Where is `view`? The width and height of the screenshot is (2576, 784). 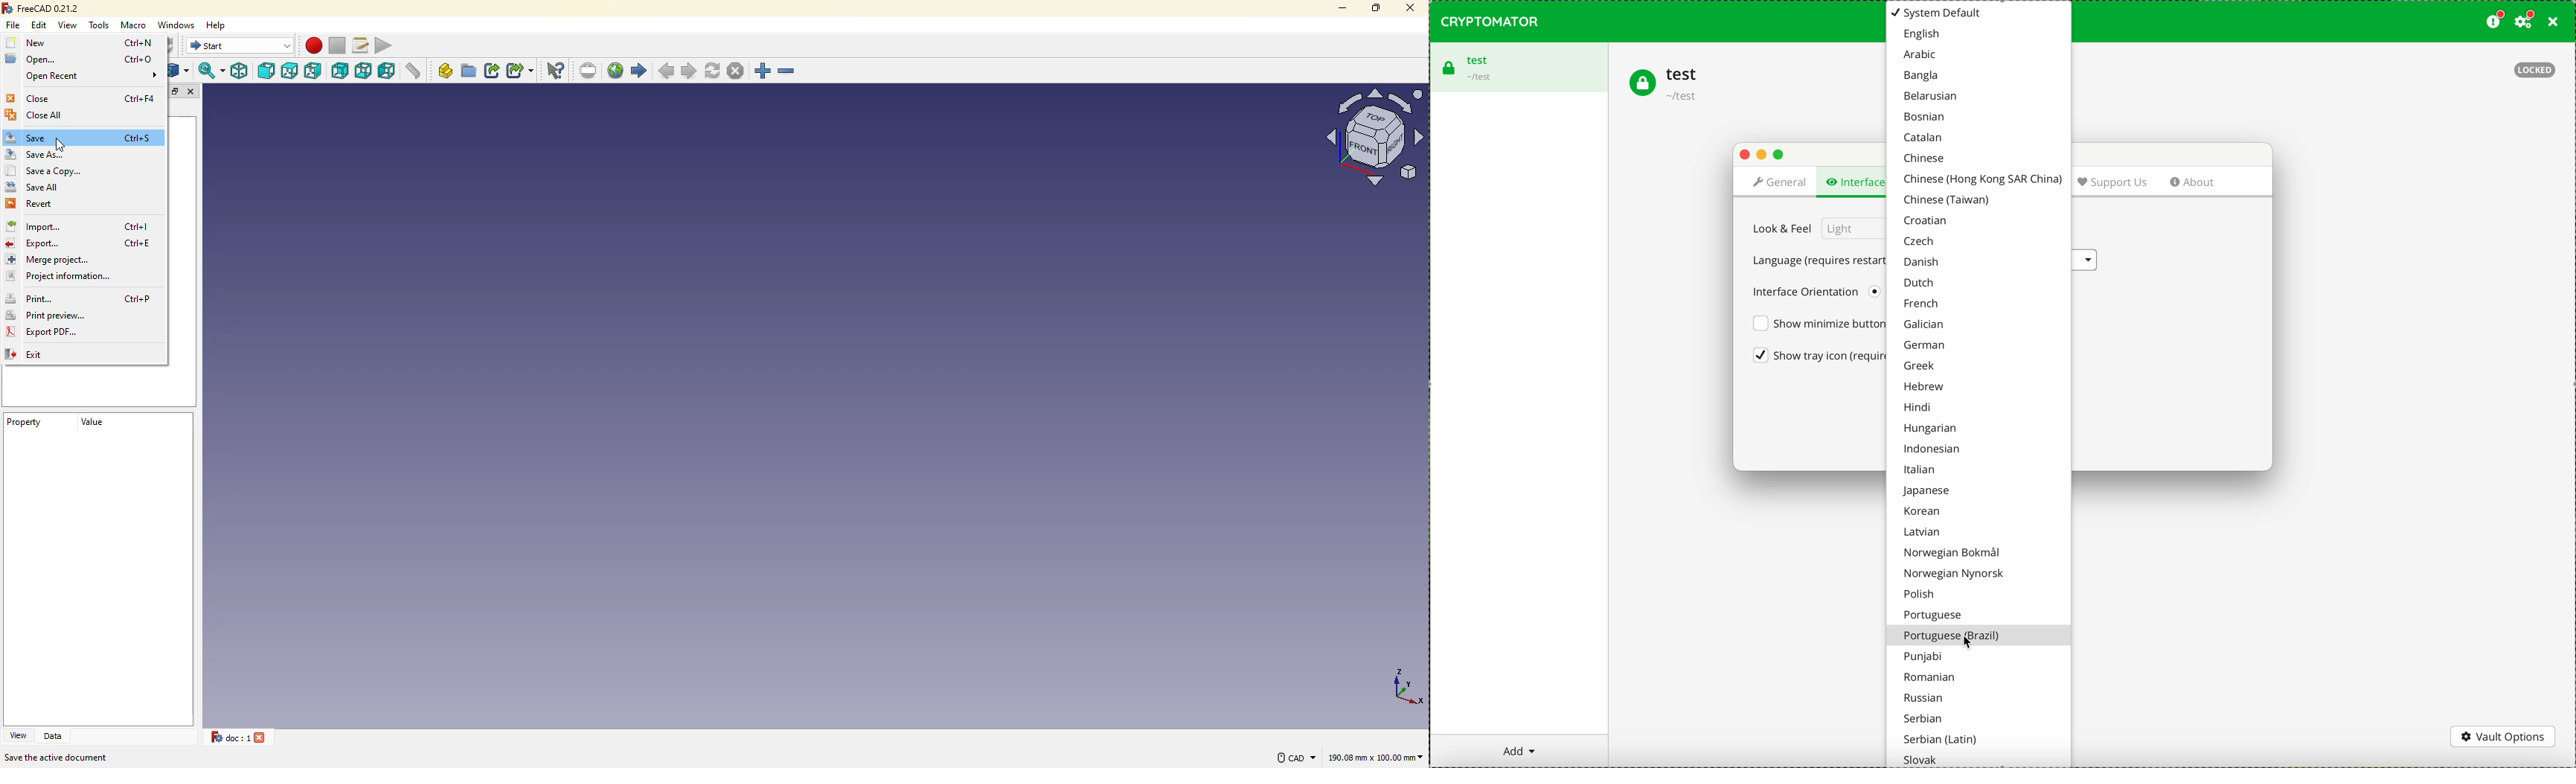 view is located at coordinates (69, 25).